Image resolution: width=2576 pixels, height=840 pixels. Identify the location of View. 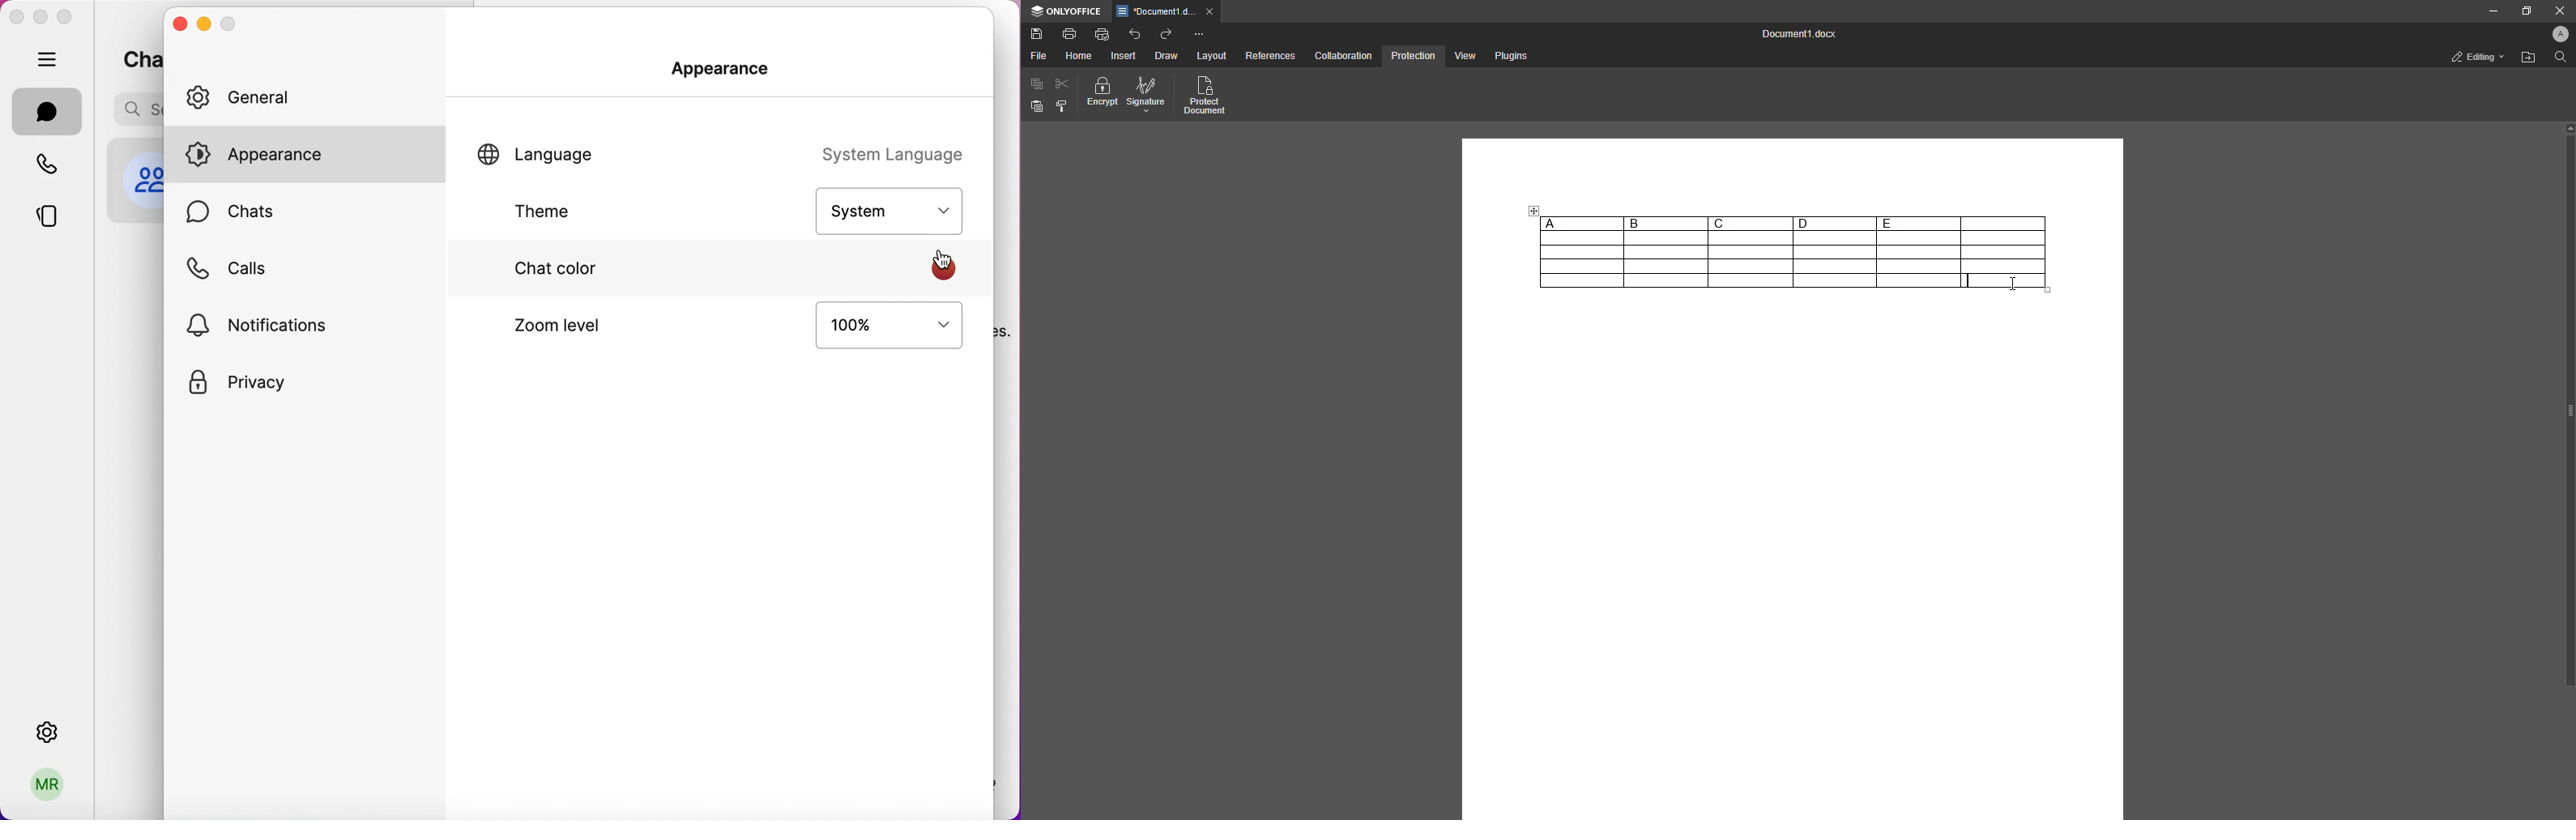
(1463, 57).